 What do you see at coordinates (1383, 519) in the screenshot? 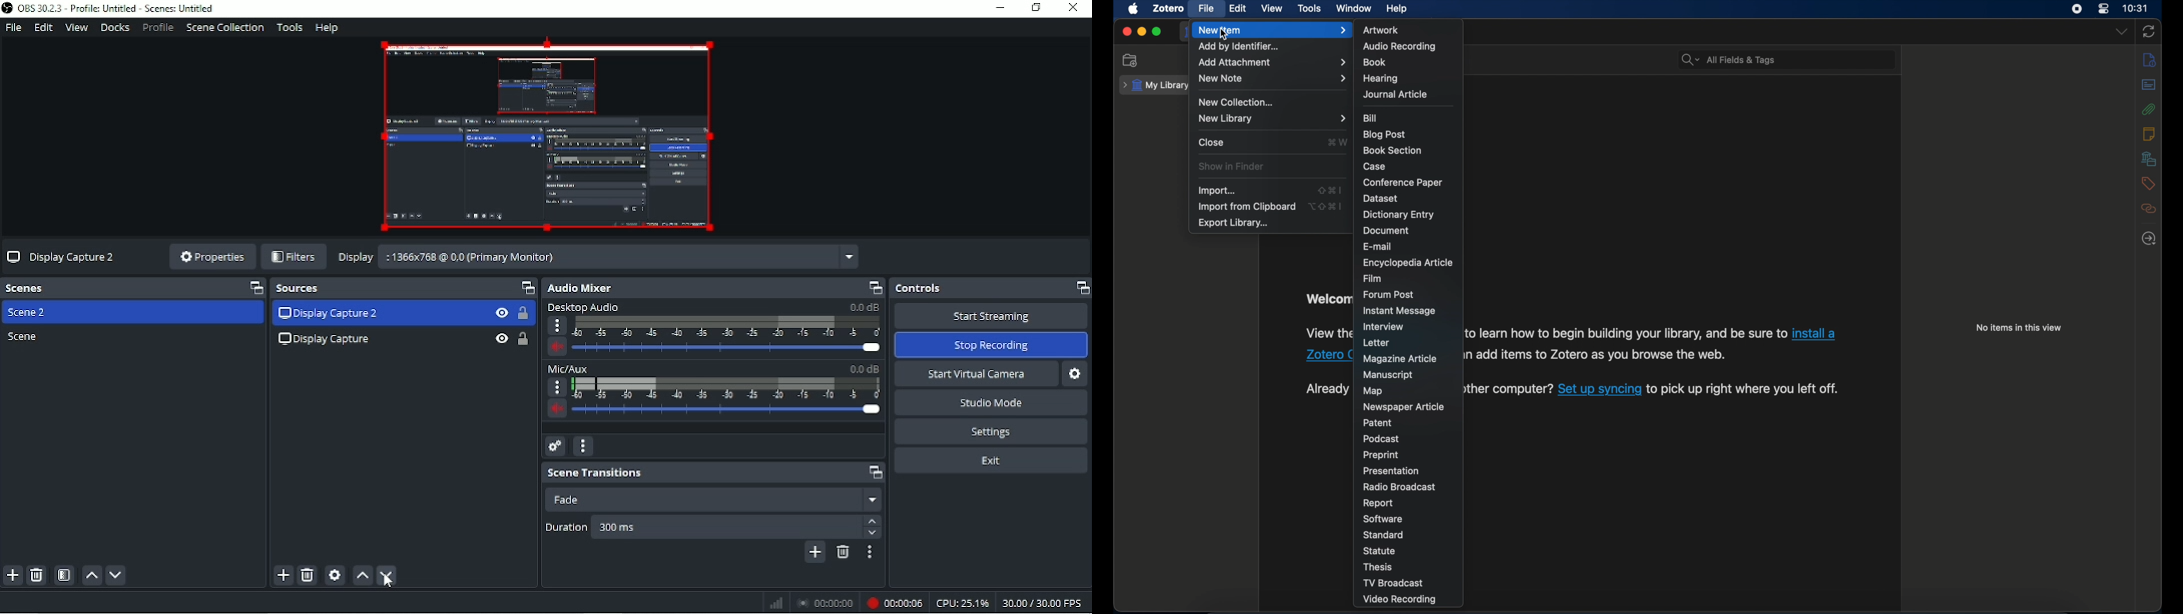
I see `software` at bounding box center [1383, 519].